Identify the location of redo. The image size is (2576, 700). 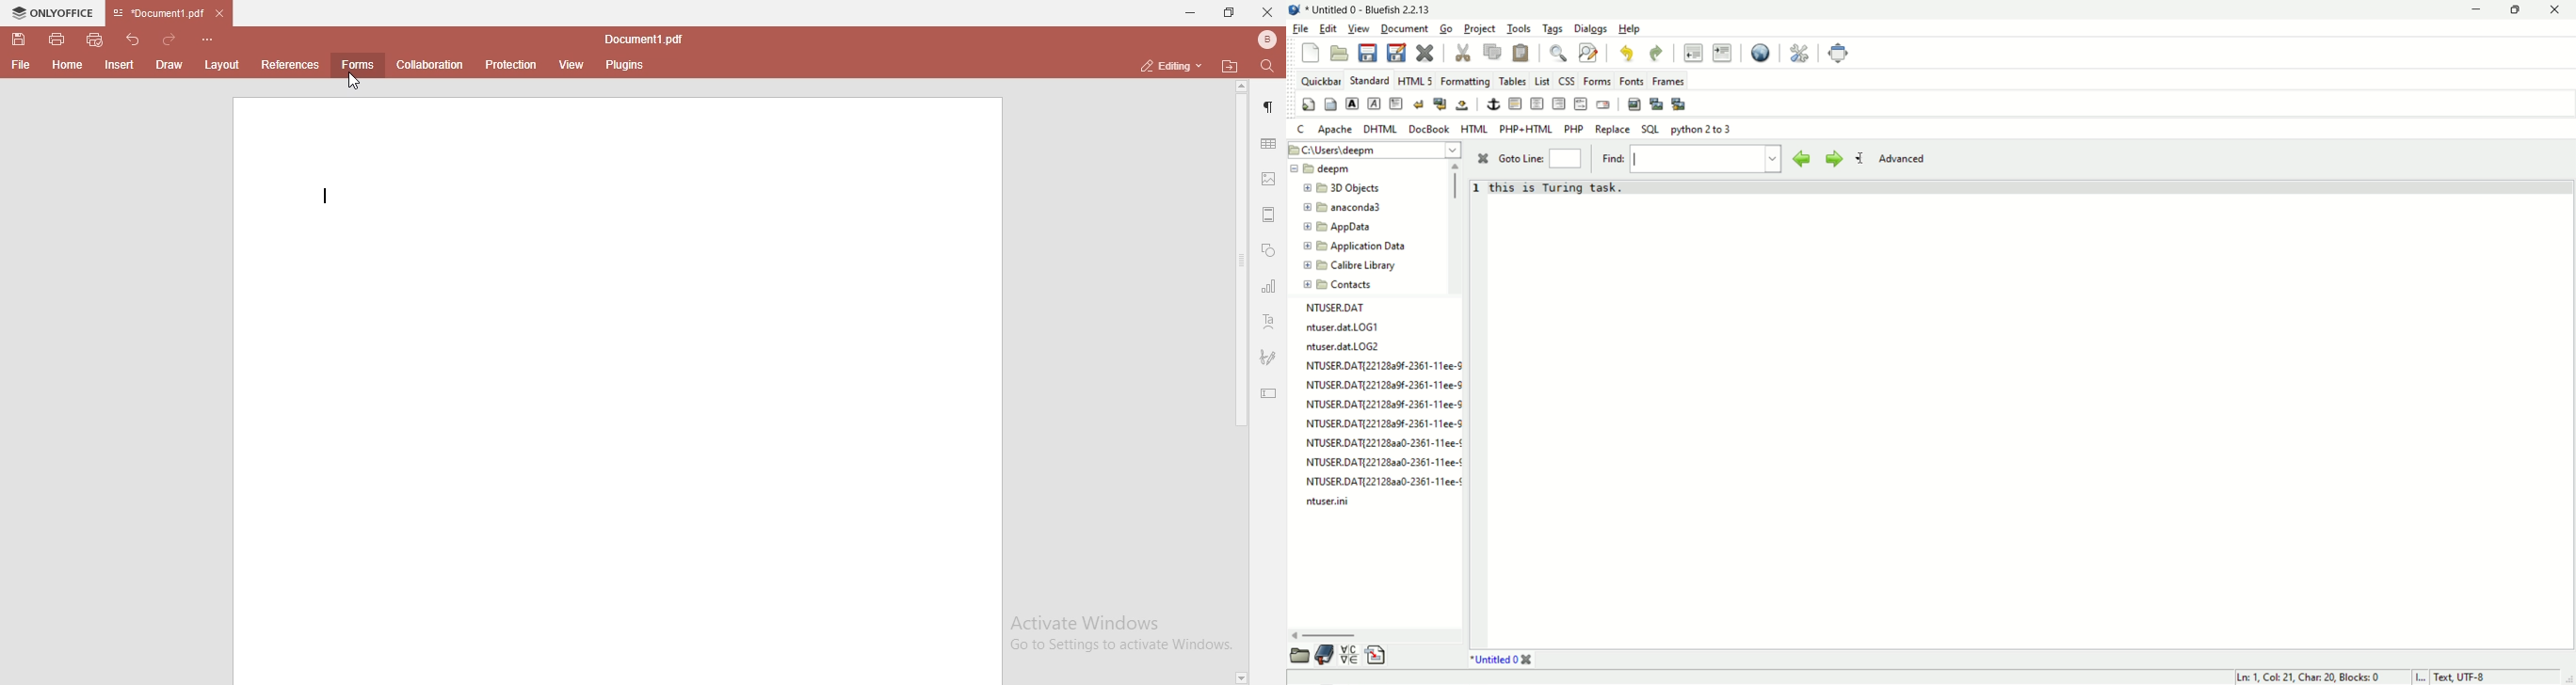
(173, 36).